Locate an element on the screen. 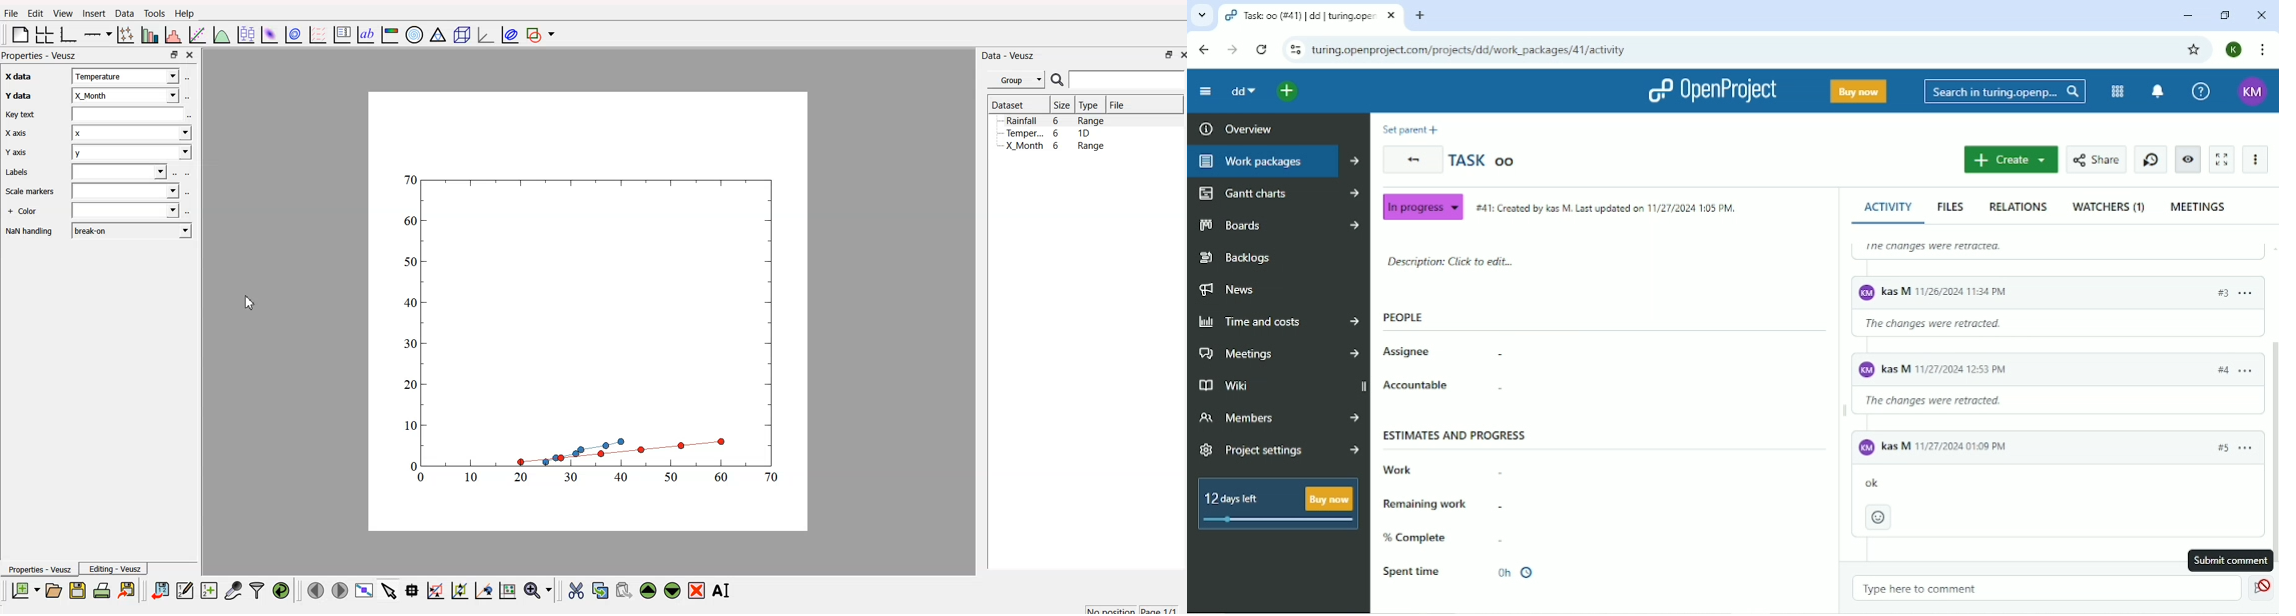  ok is located at coordinates (1893, 479).